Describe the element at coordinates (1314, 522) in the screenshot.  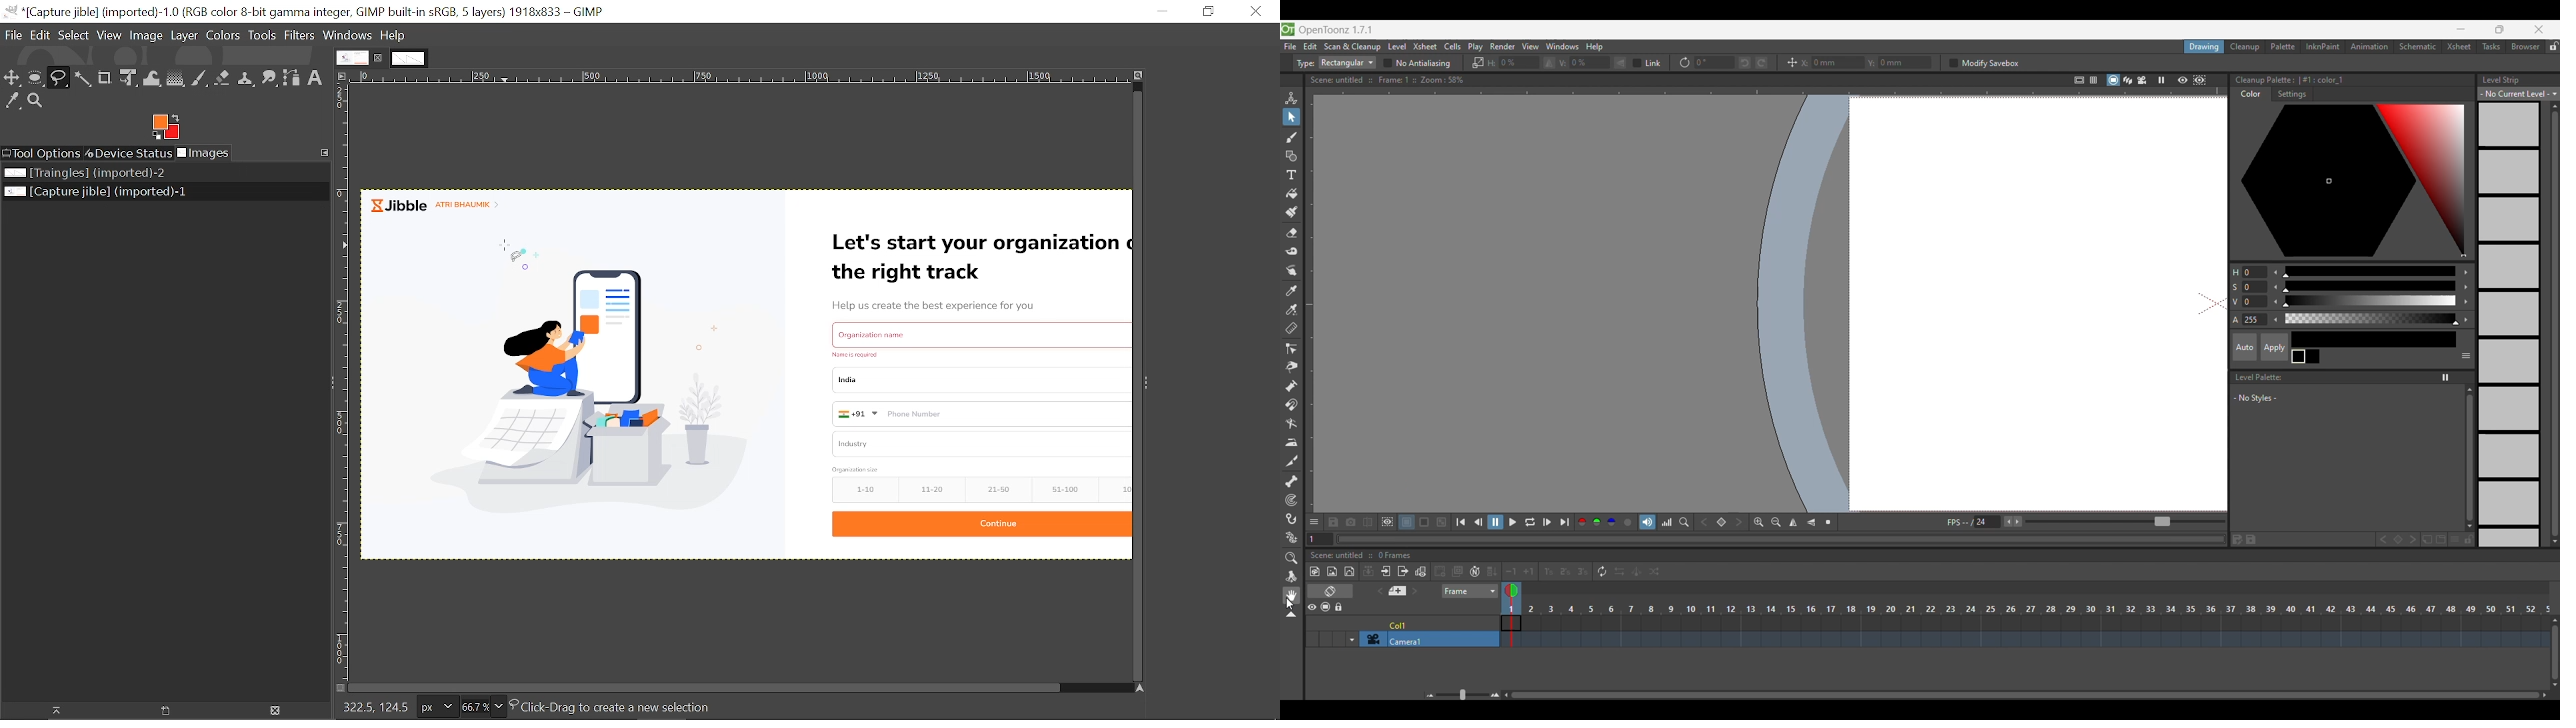
I see `Show/Hide each icon in the toolbar` at that location.